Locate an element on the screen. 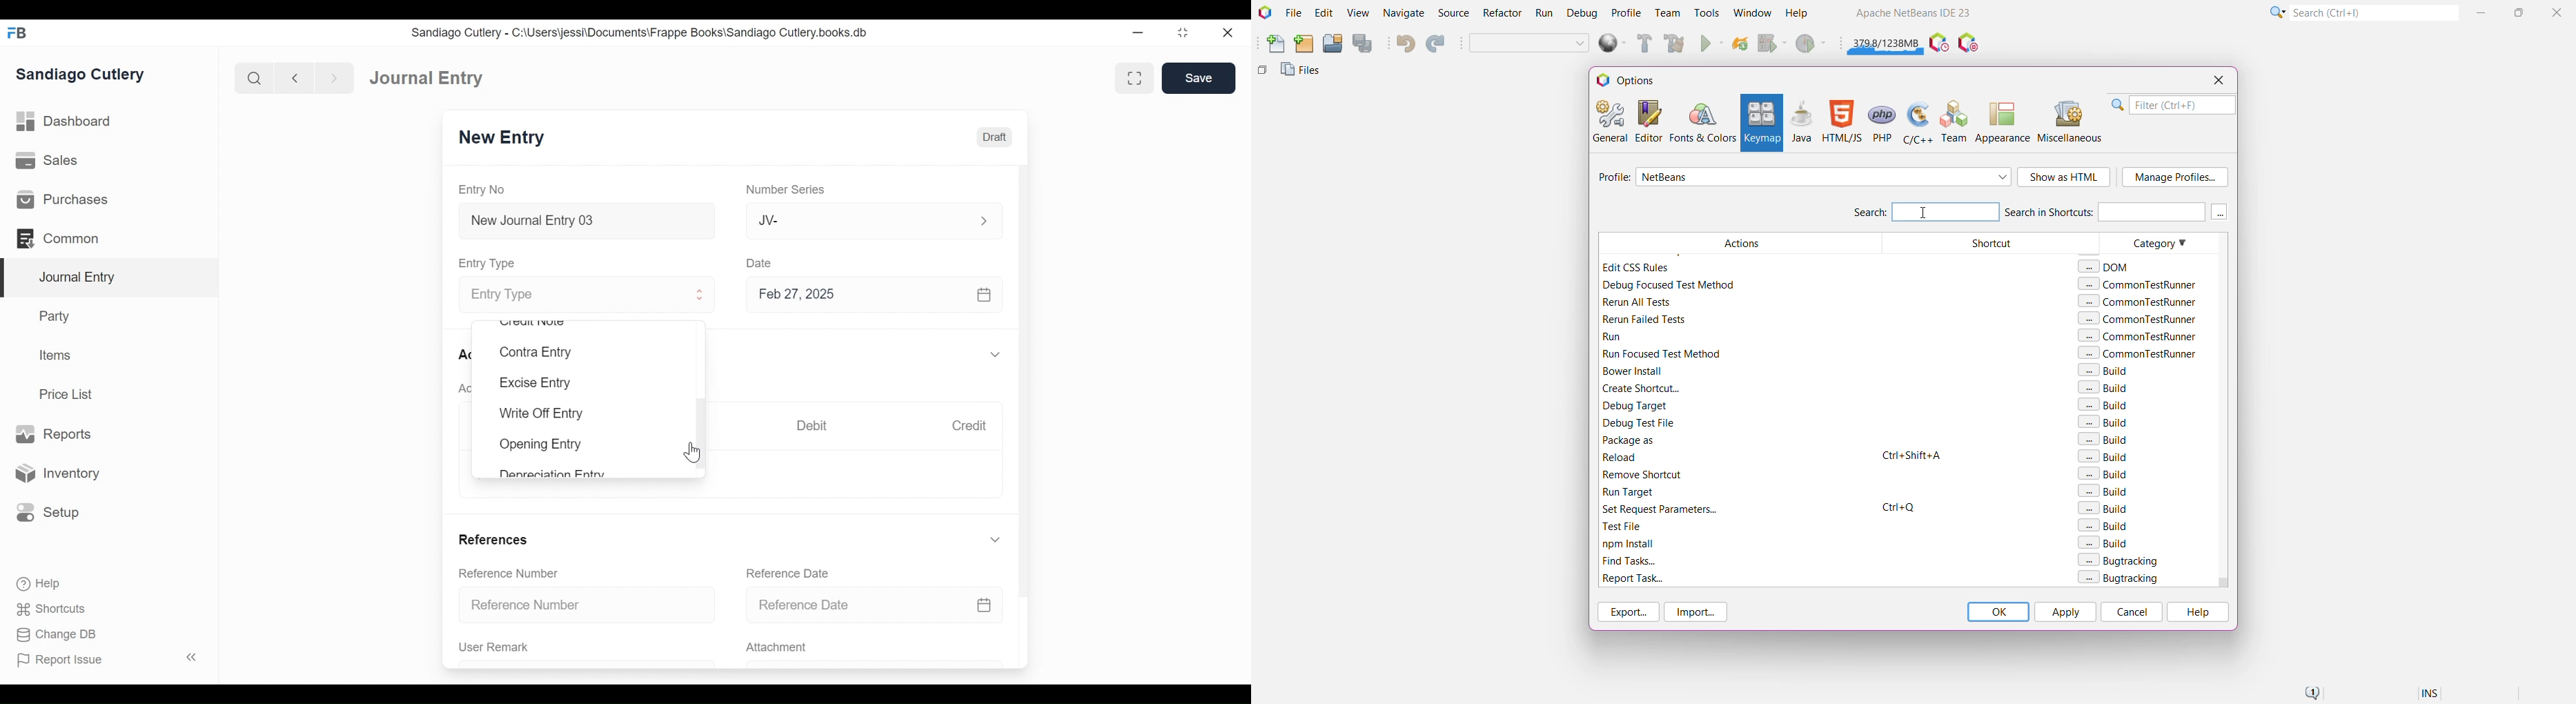 This screenshot has width=2576, height=728. Close is located at coordinates (1227, 33).